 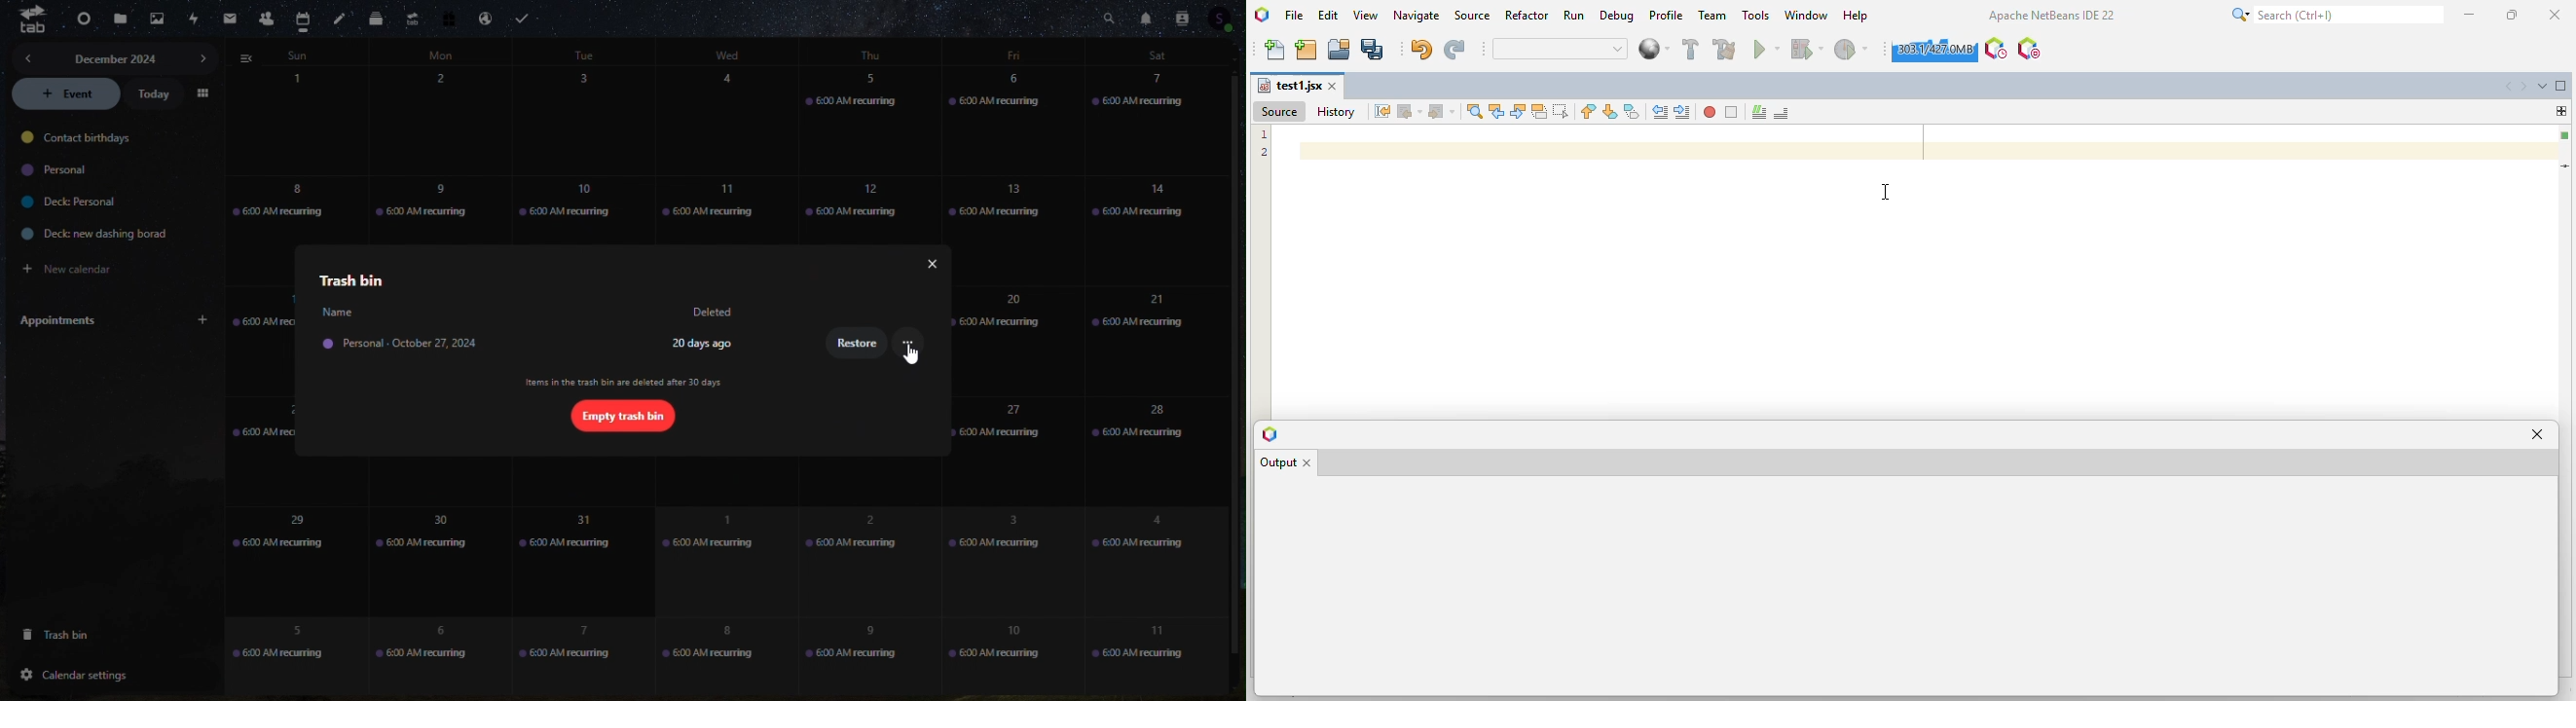 I want to click on 9, so click(x=435, y=205).